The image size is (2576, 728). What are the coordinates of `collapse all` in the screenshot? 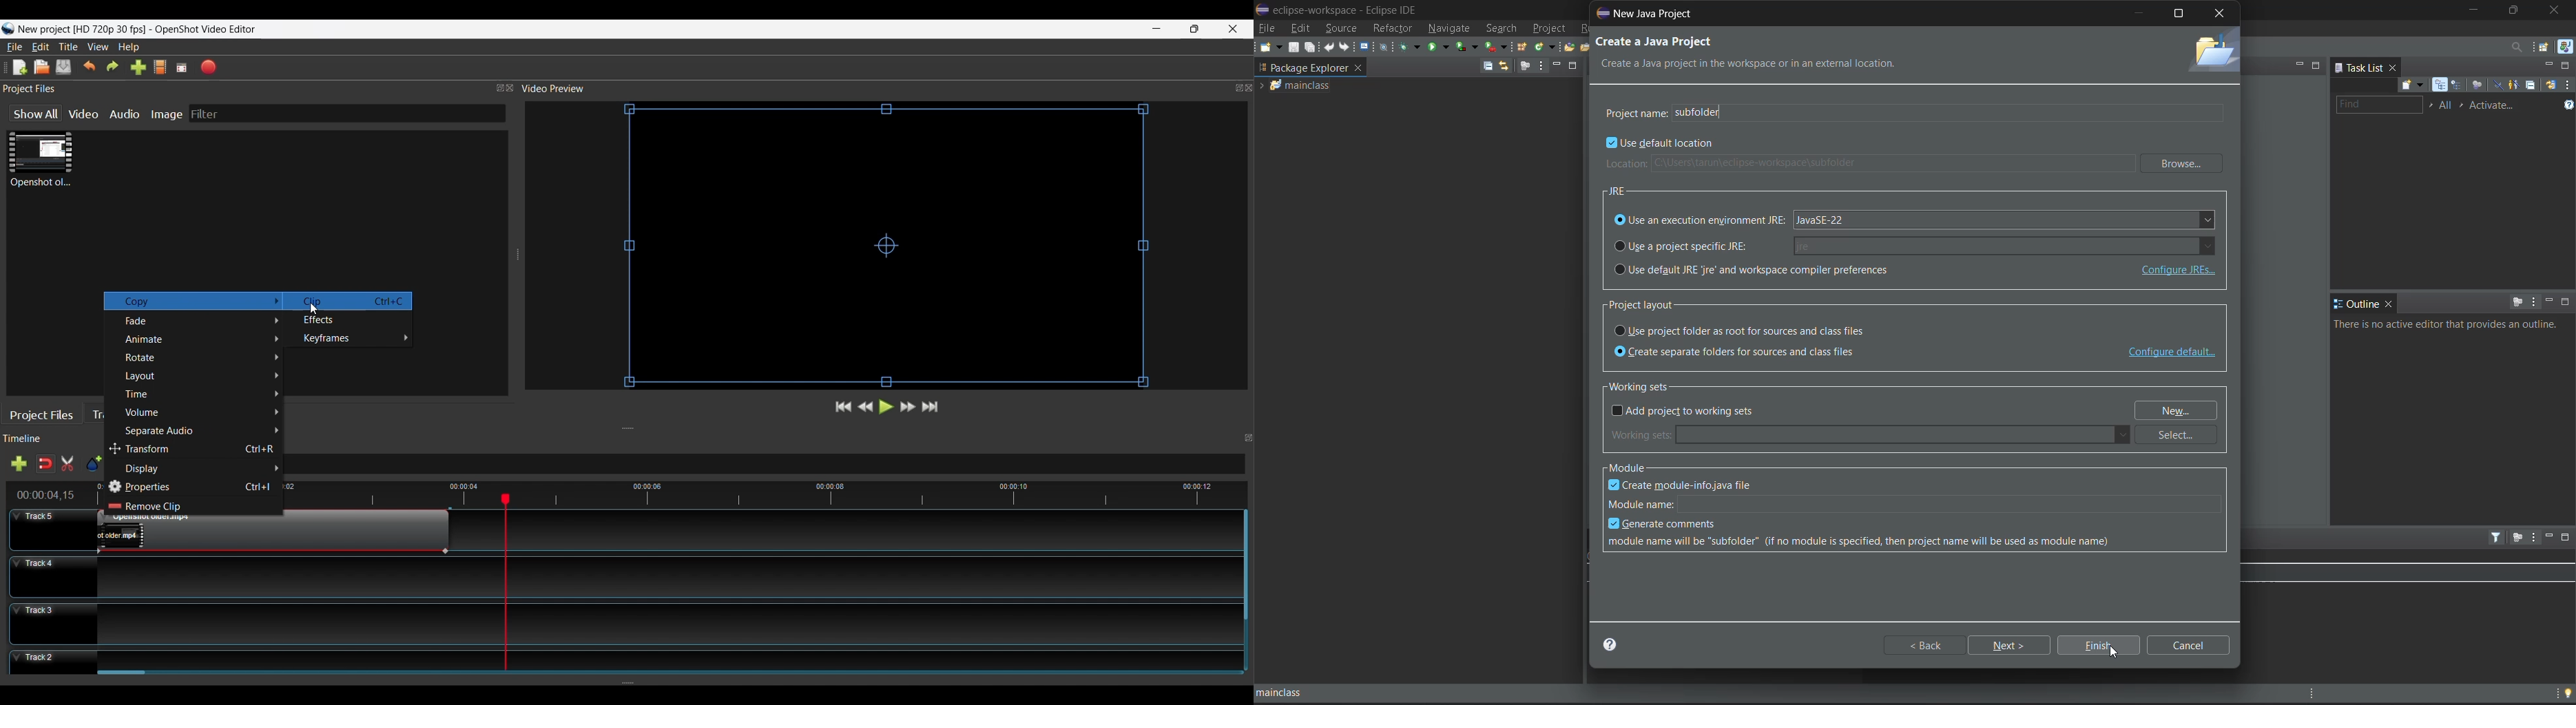 It's located at (2533, 86).